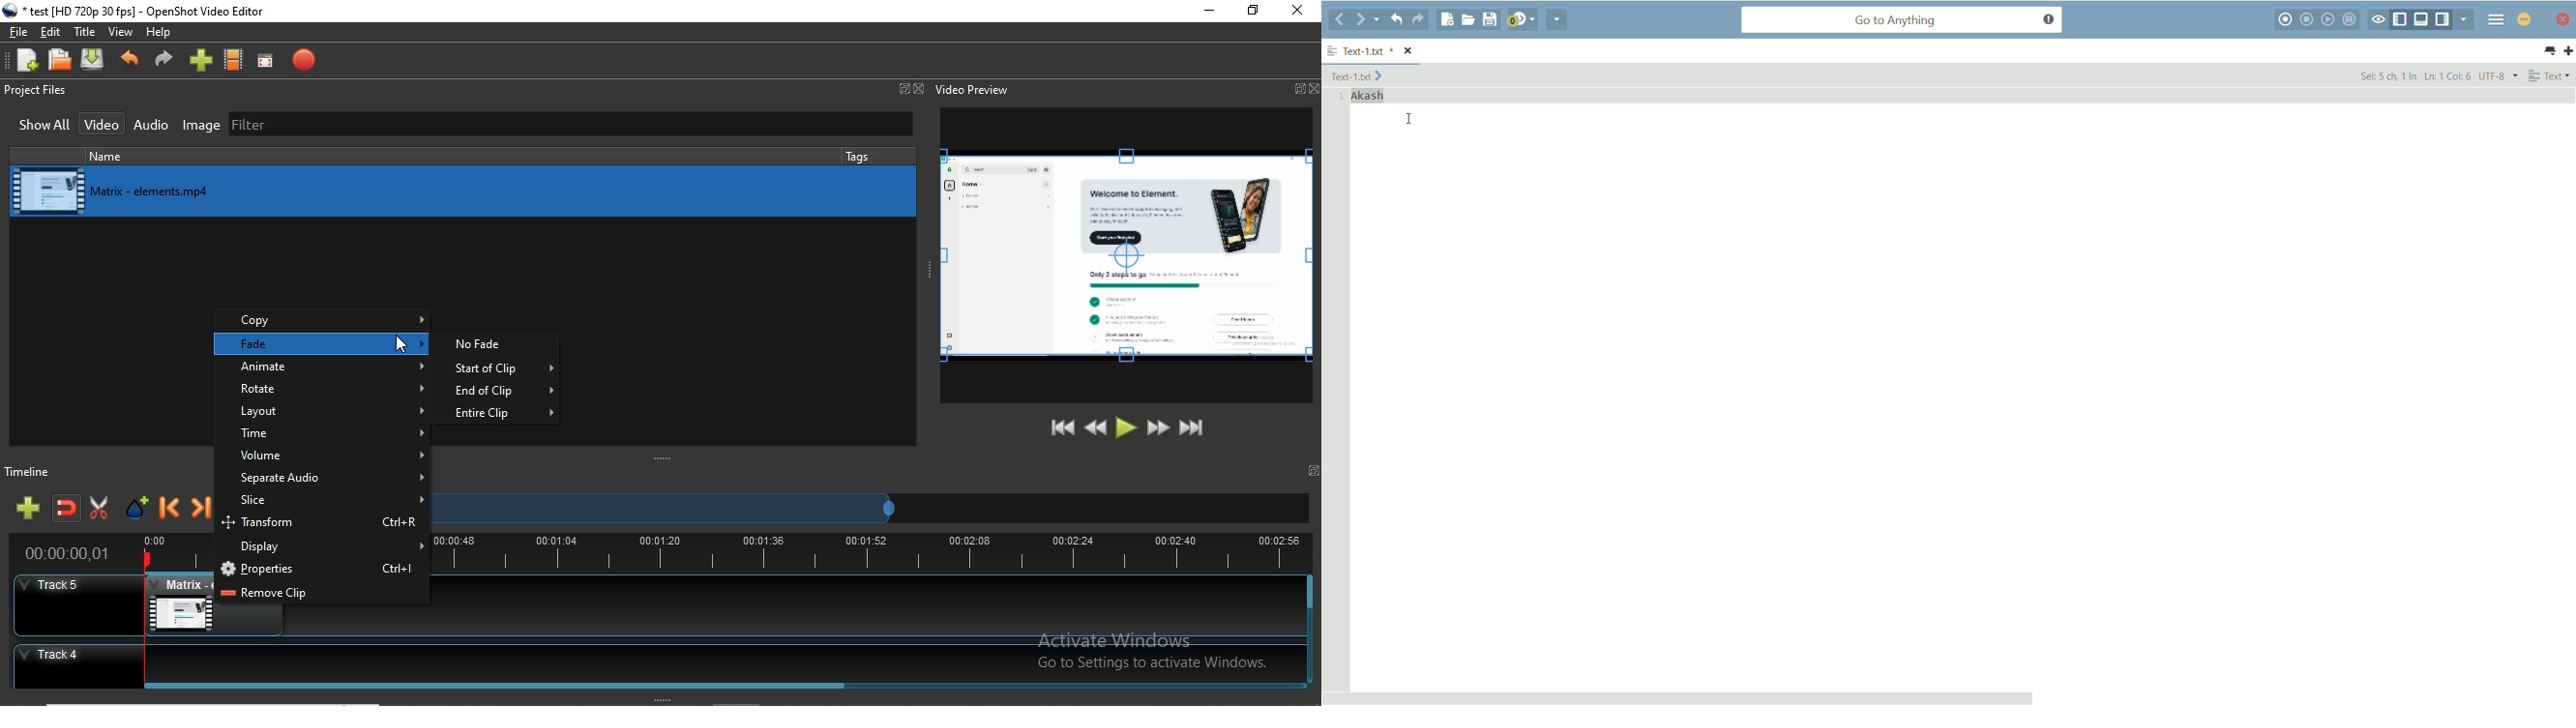  Describe the element at coordinates (23, 60) in the screenshot. I see `New project` at that location.